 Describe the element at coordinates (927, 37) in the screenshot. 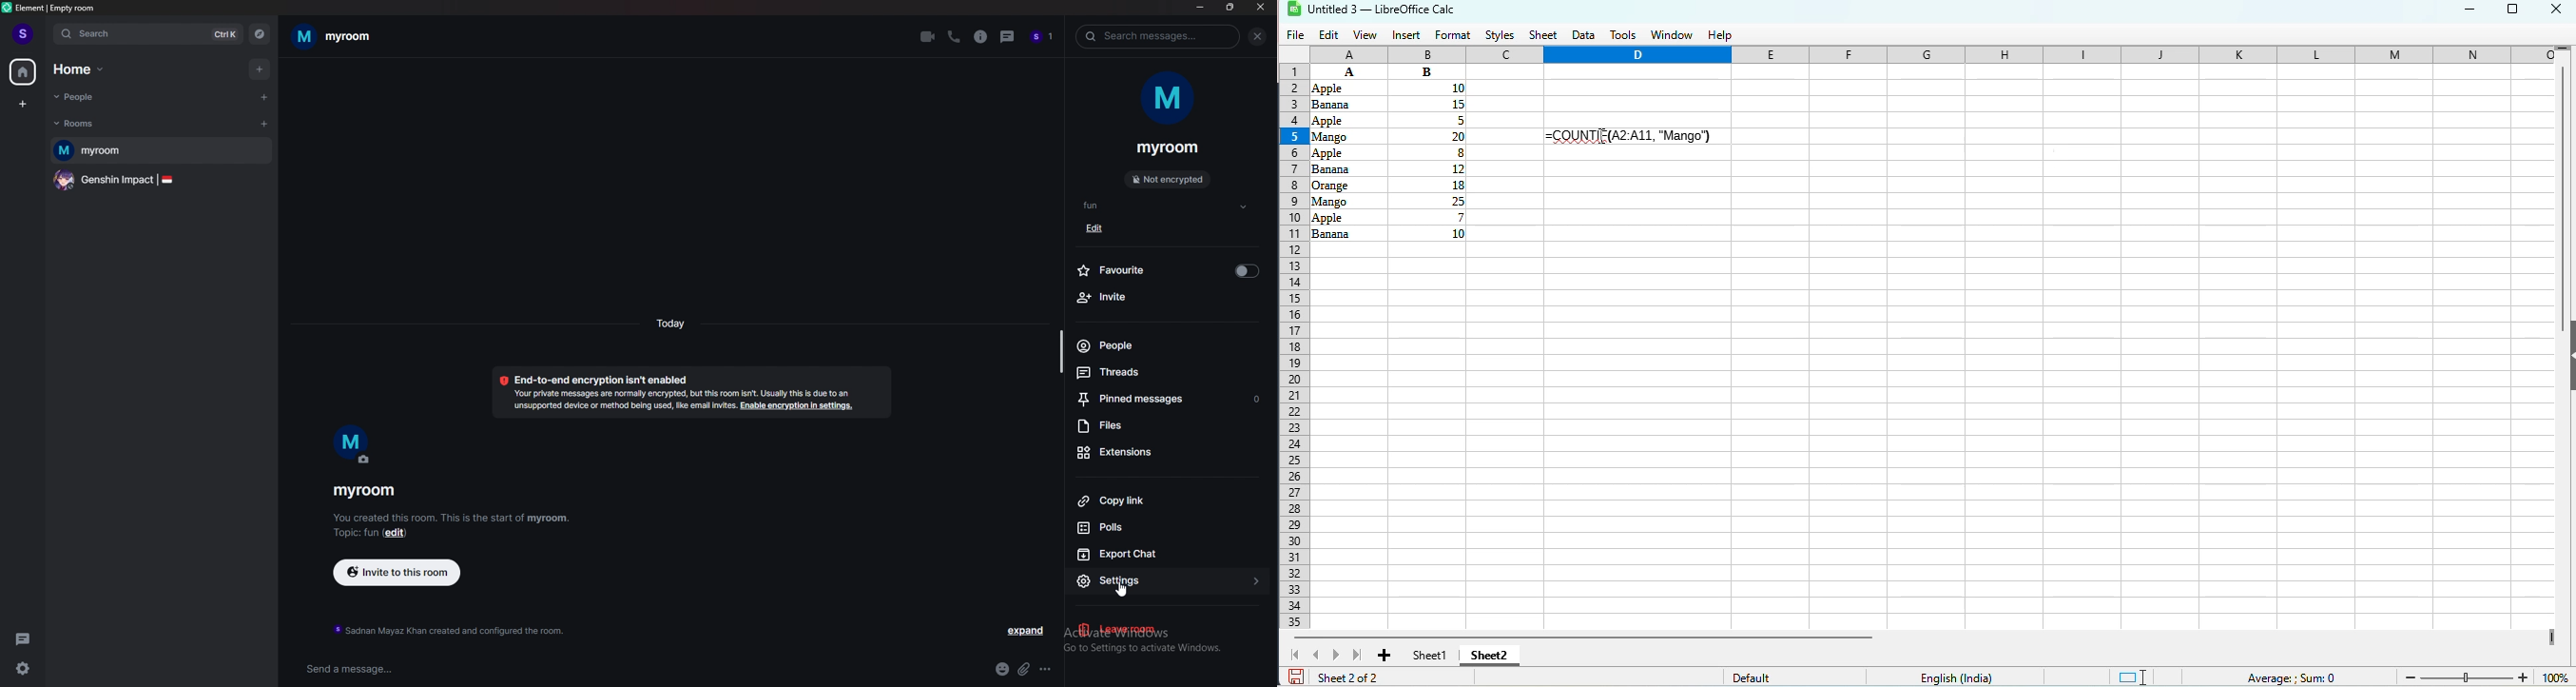

I see `video call` at that location.